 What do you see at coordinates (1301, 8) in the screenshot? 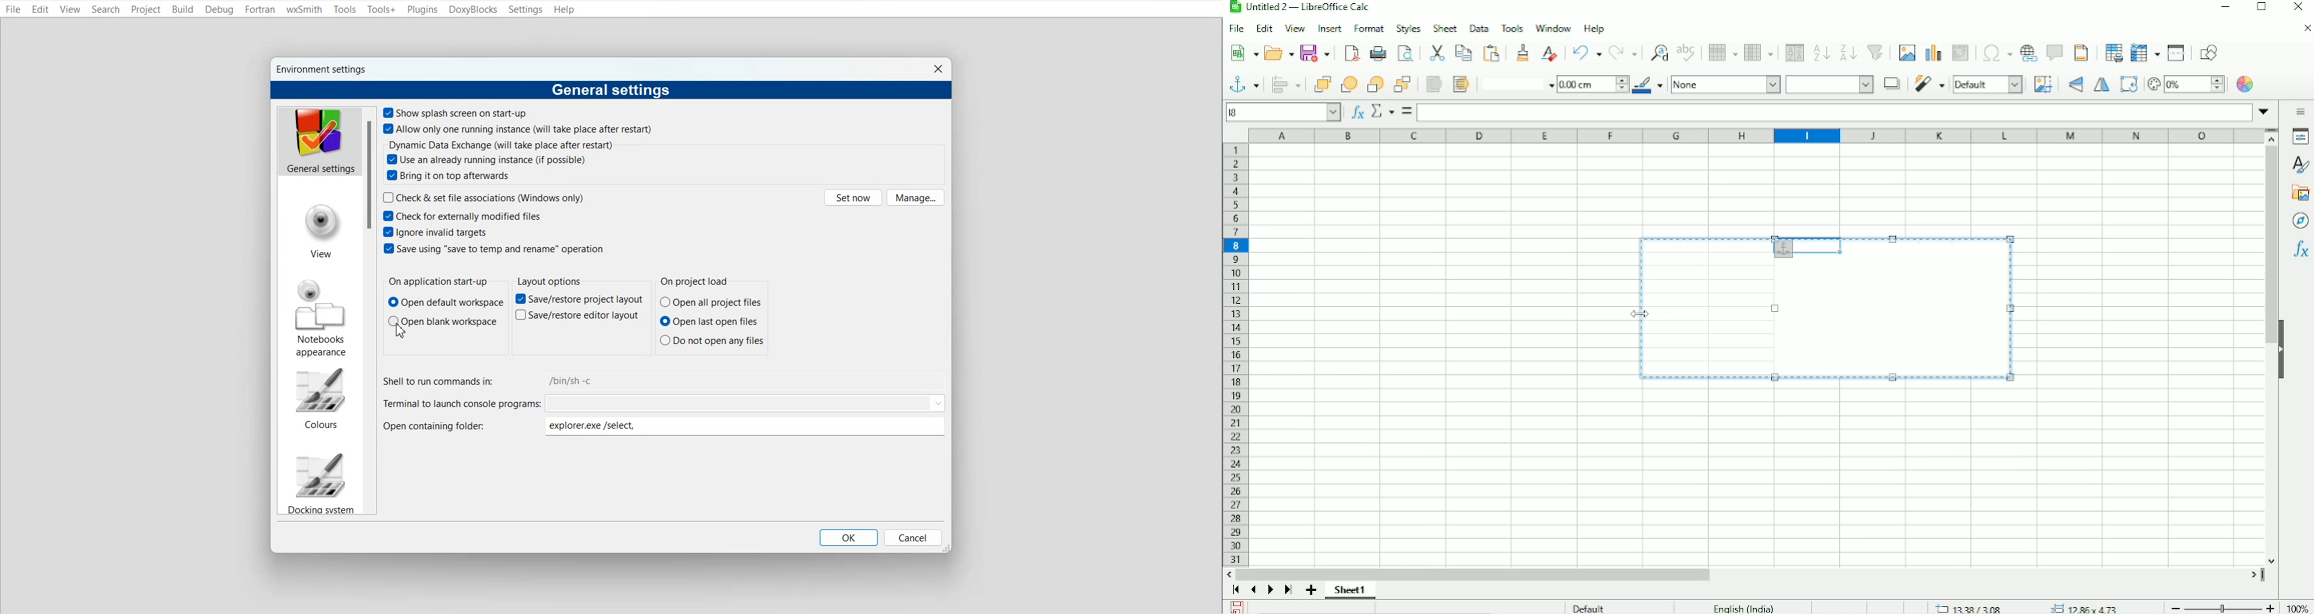
I see `Title` at bounding box center [1301, 8].